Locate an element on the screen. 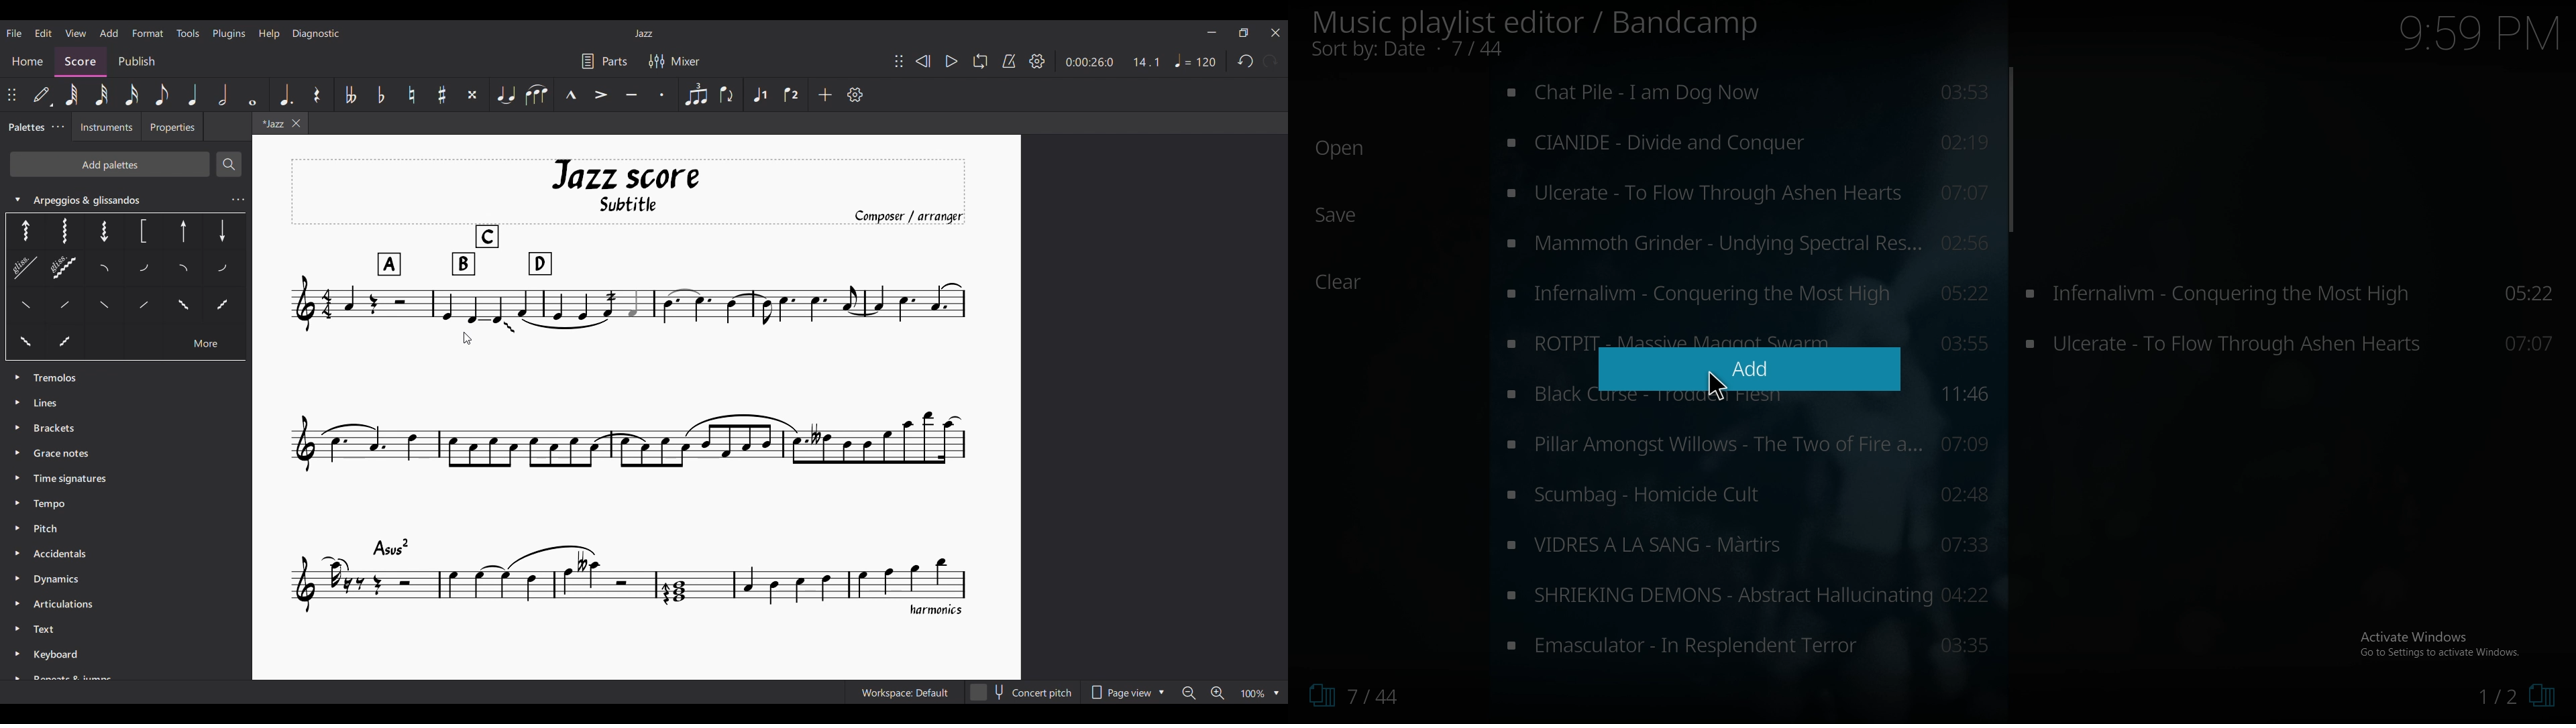 This screenshot has width=2576, height=728. Augmentation dot is located at coordinates (285, 95).